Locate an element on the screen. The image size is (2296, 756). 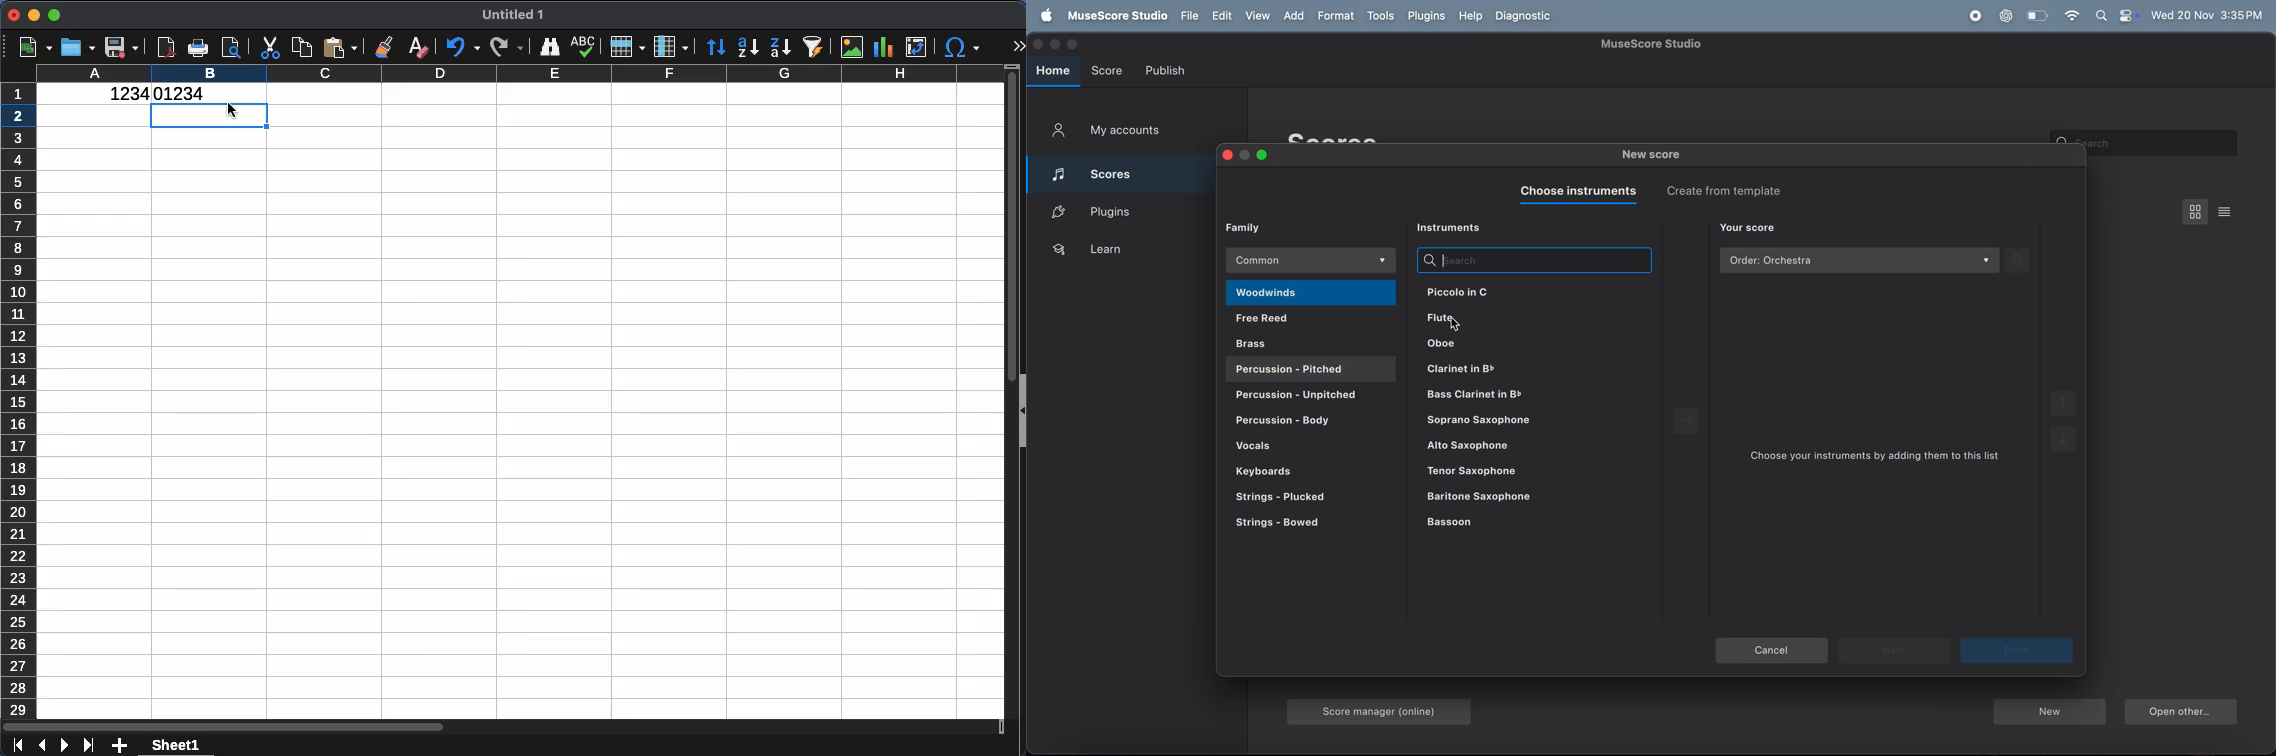
family is located at coordinates (1251, 227).